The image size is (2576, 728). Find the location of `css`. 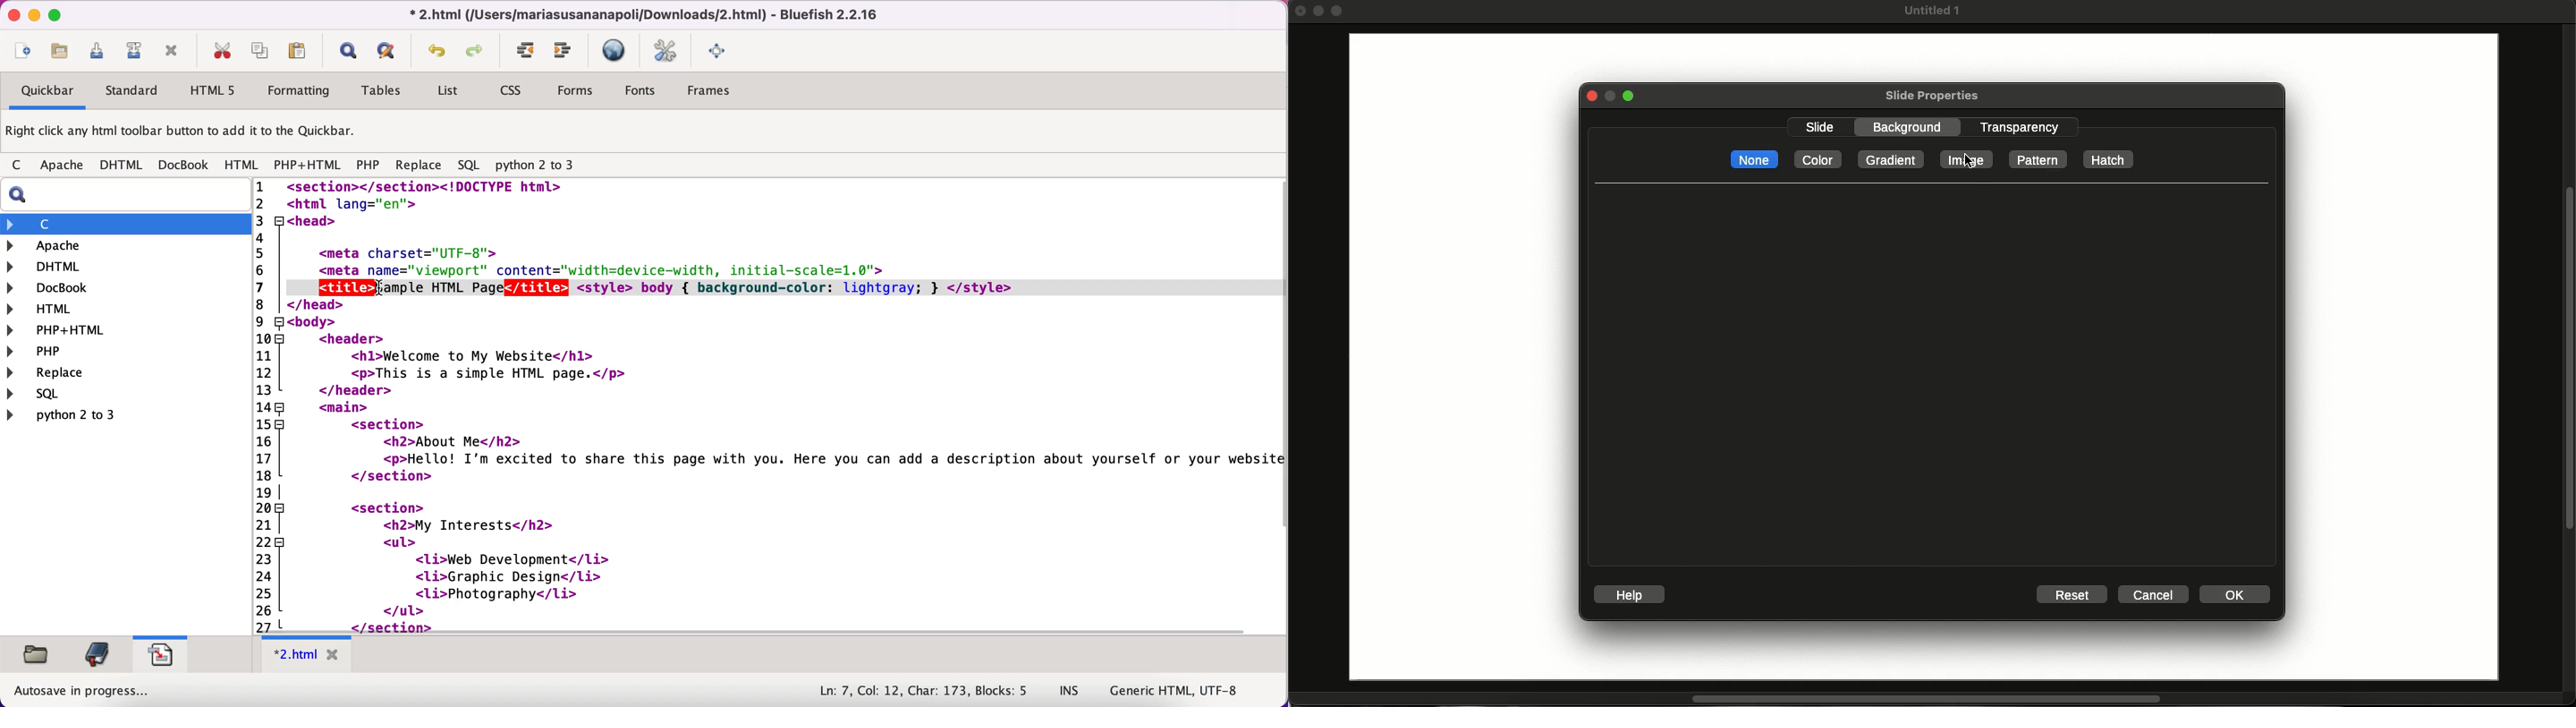

css is located at coordinates (512, 92).